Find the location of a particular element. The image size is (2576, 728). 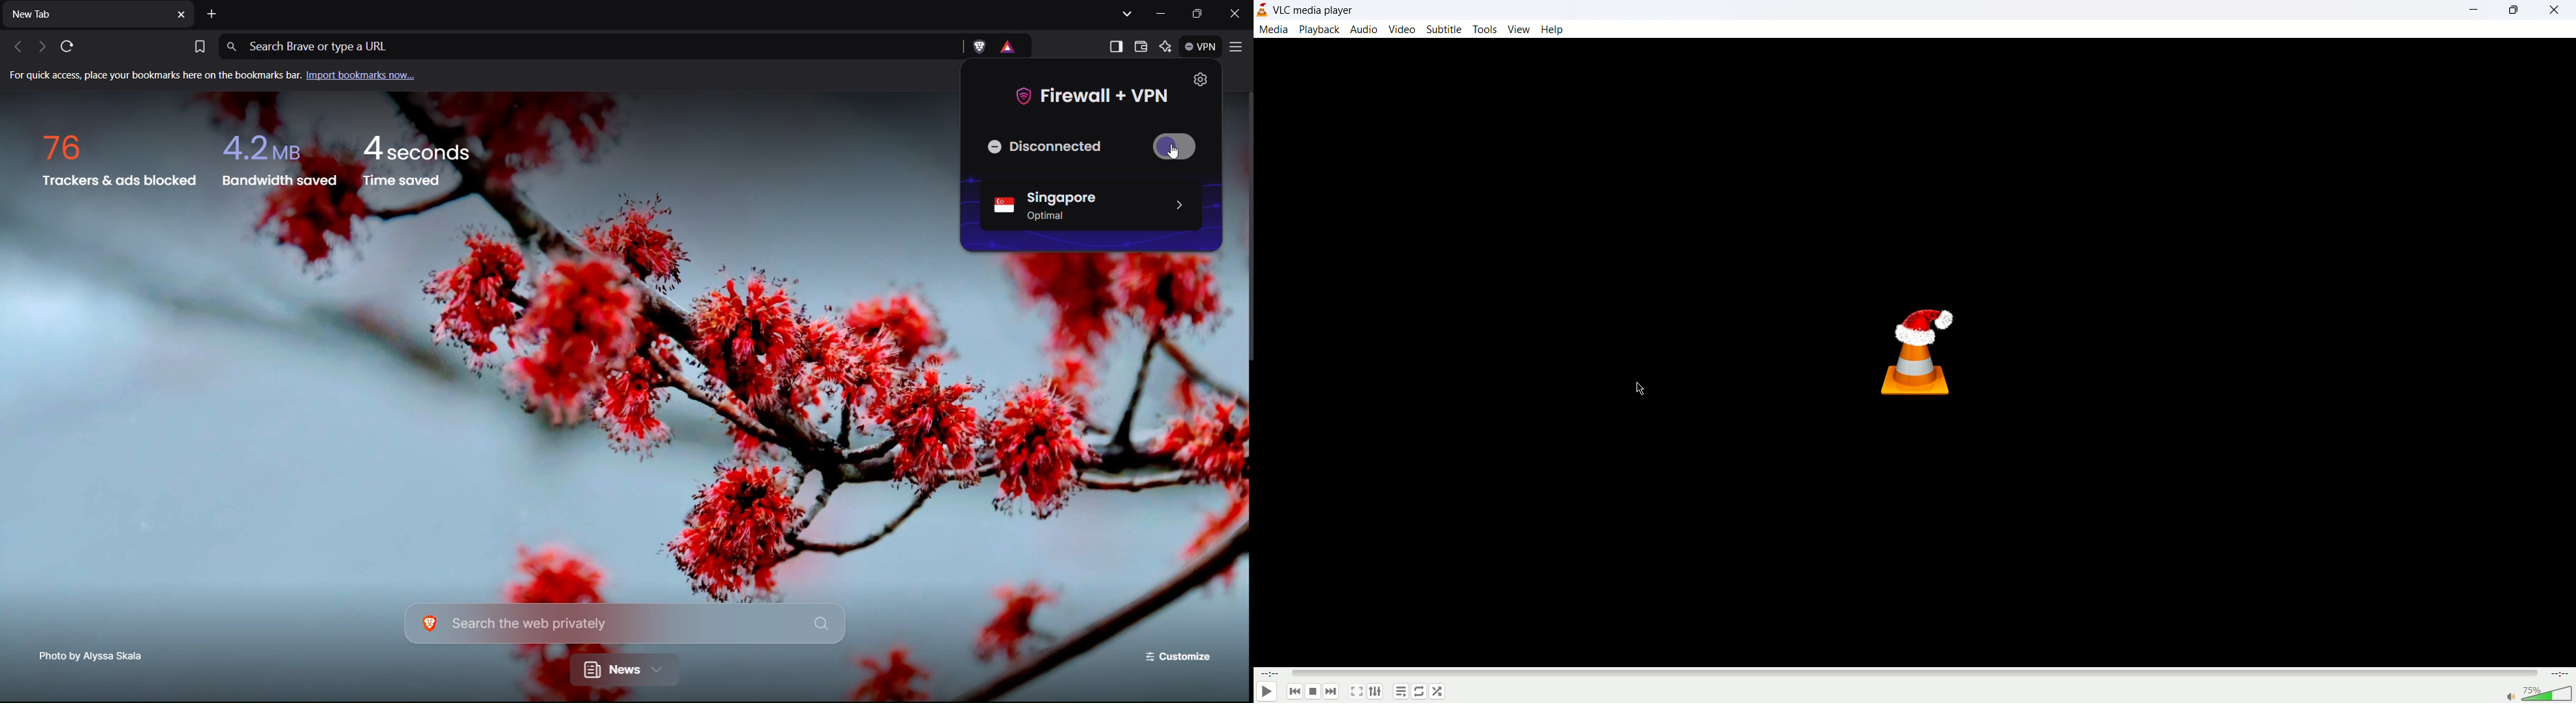

seek bar is located at coordinates (1913, 674).